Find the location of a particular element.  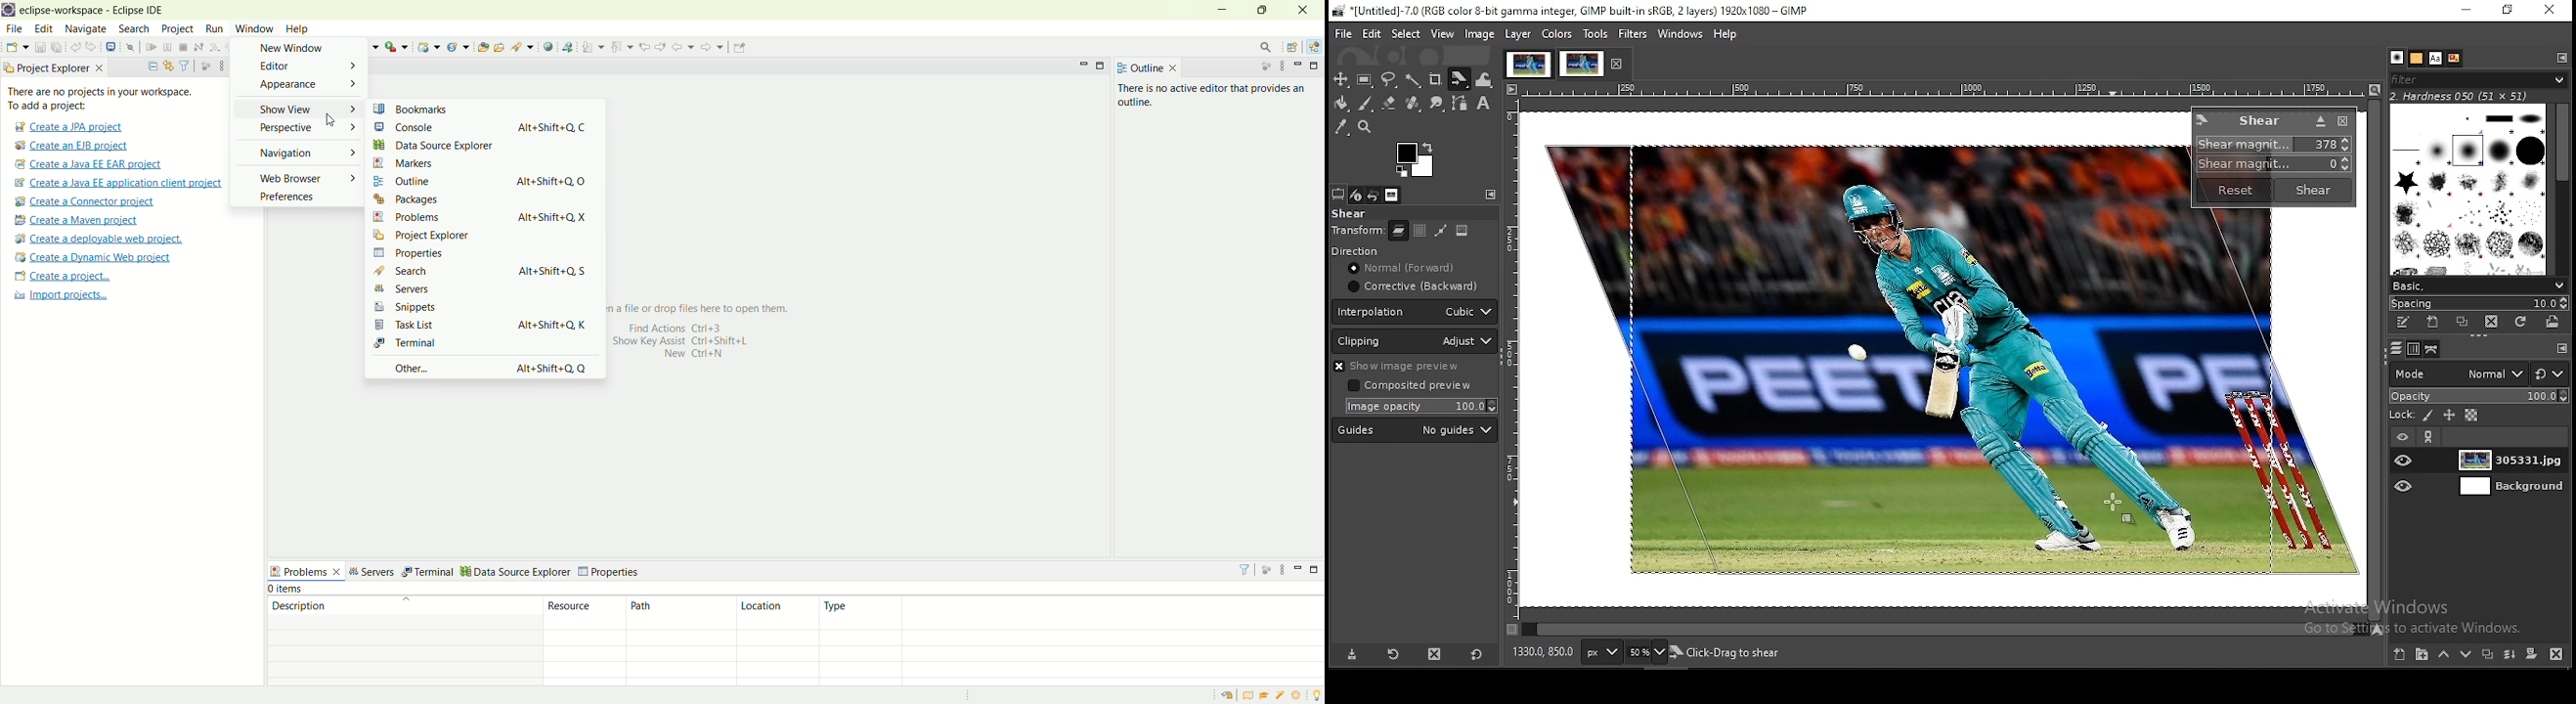

vertical scale is located at coordinates (1512, 366).